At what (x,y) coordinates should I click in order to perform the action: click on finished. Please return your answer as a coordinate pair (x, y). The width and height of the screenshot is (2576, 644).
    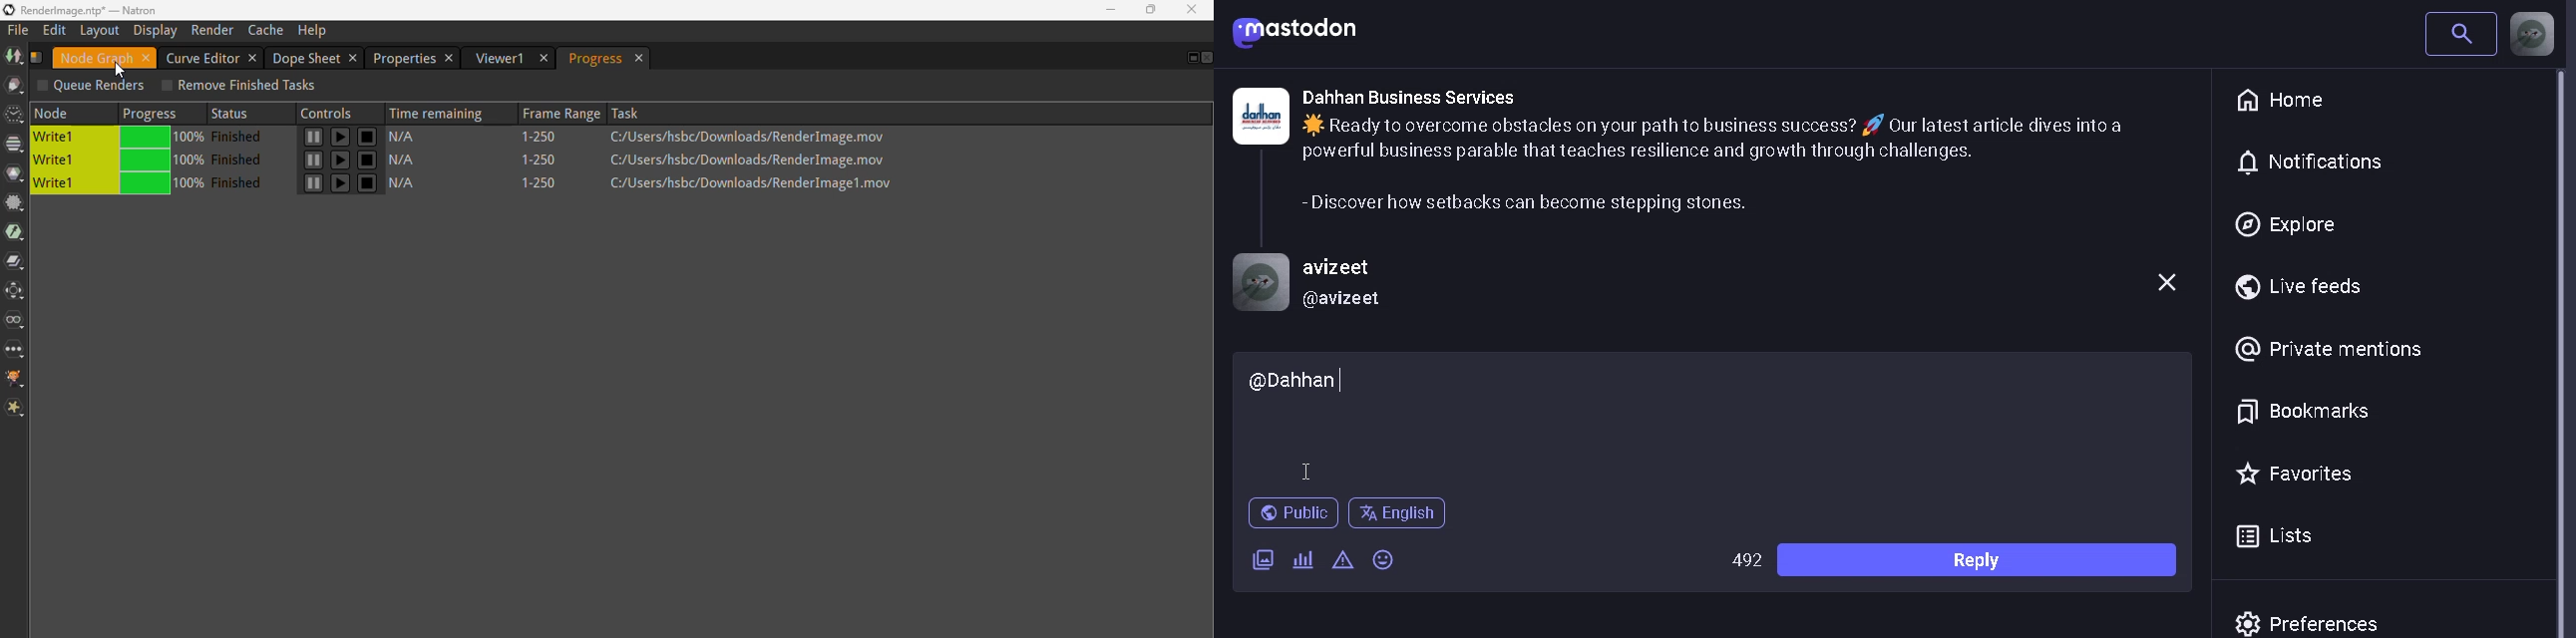
    Looking at the image, I should click on (241, 160).